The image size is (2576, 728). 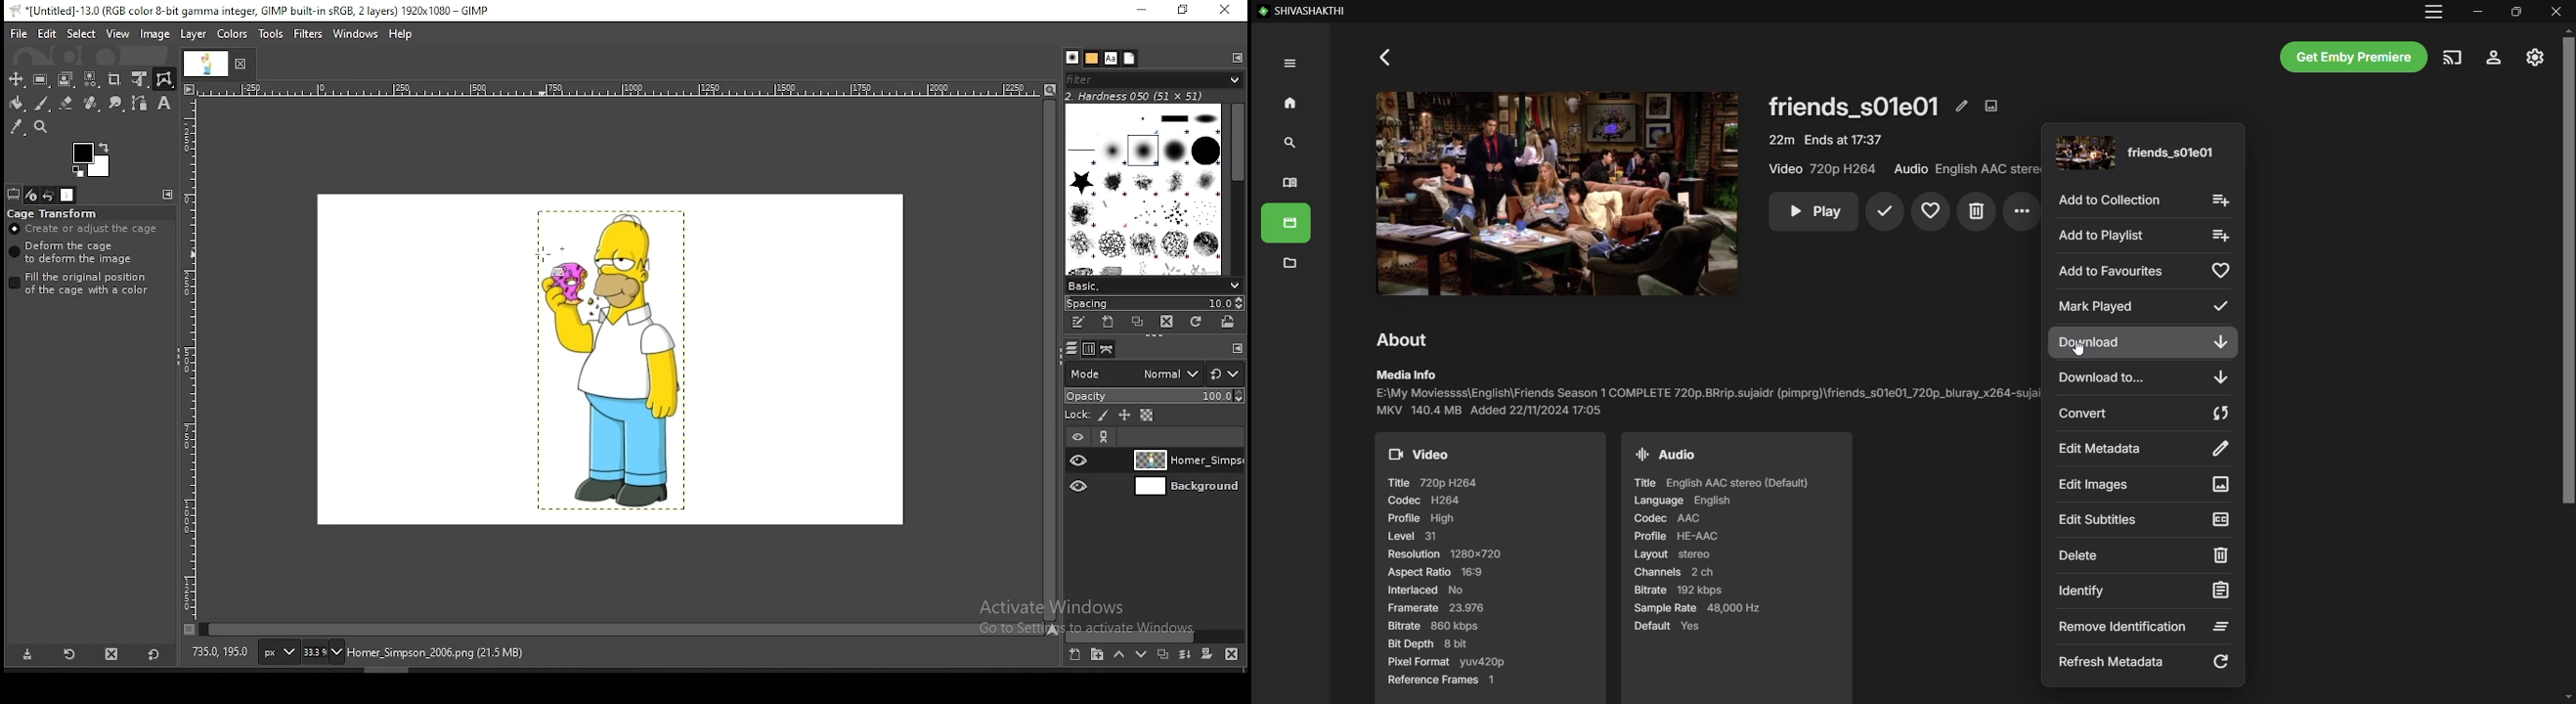 What do you see at coordinates (163, 104) in the screenshot?
I see `text tool` at bounding box center [163, 104].